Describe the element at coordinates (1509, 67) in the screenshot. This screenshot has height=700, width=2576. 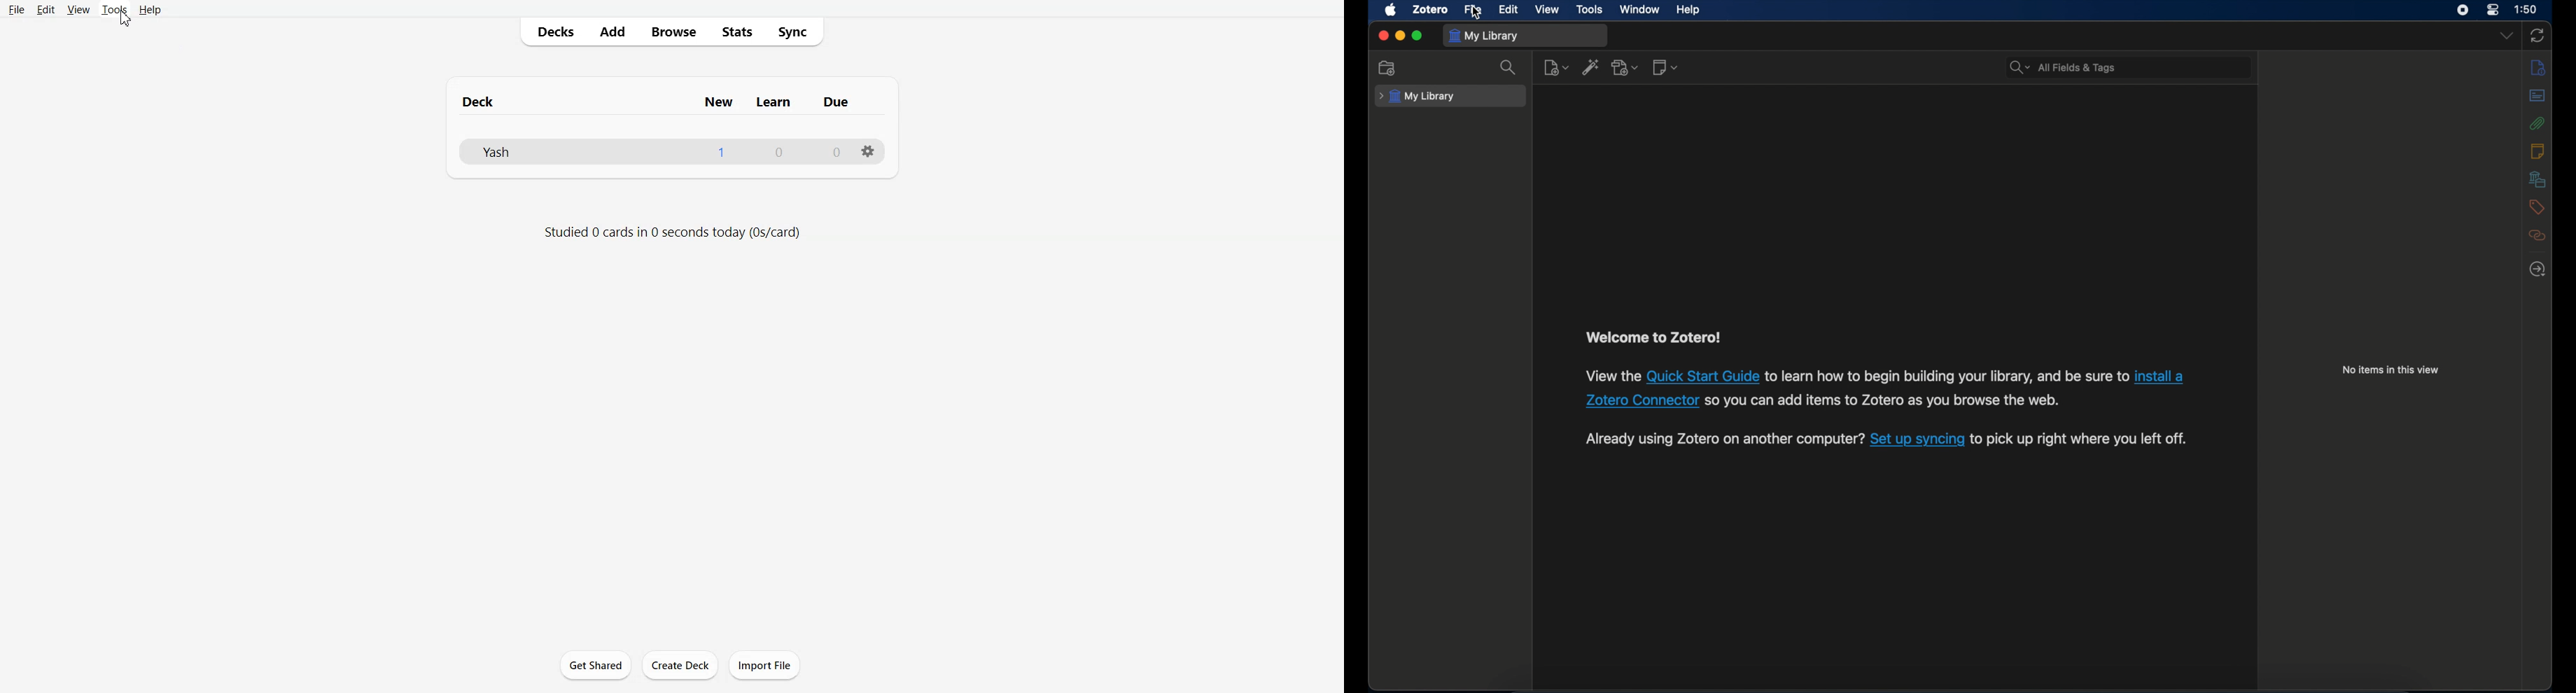
I see `search` at that location.